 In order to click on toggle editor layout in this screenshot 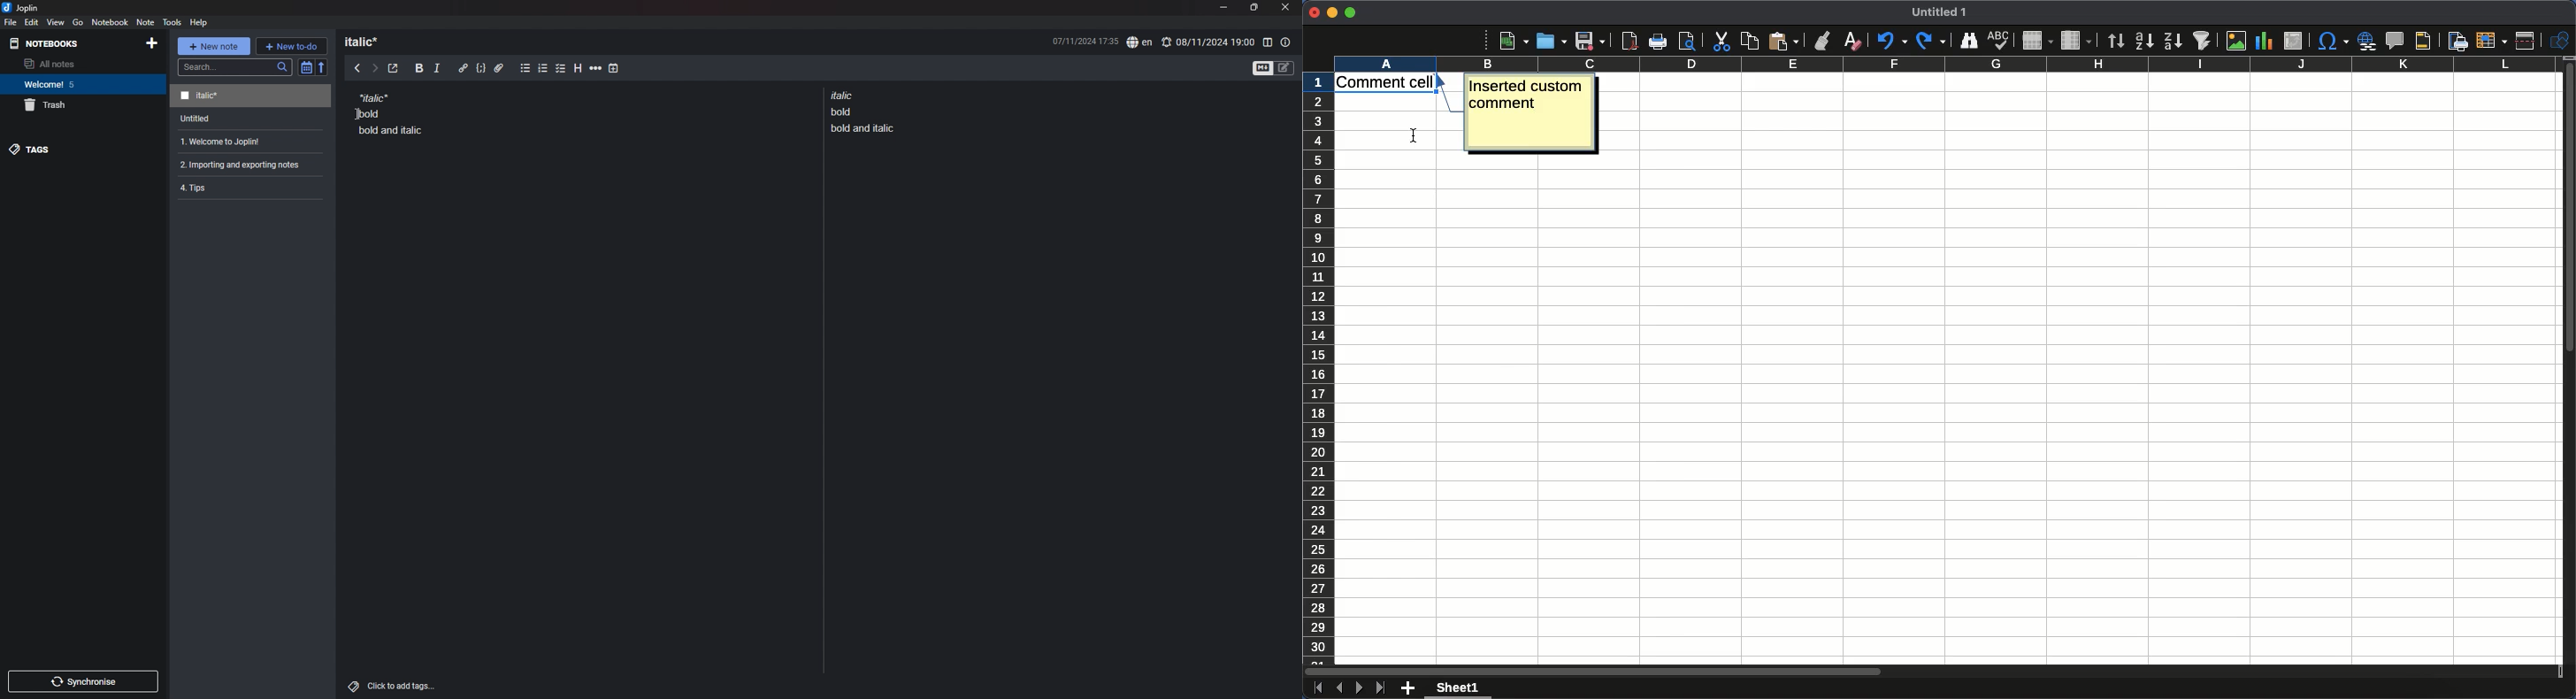, I will do `click(1267, 42)`.